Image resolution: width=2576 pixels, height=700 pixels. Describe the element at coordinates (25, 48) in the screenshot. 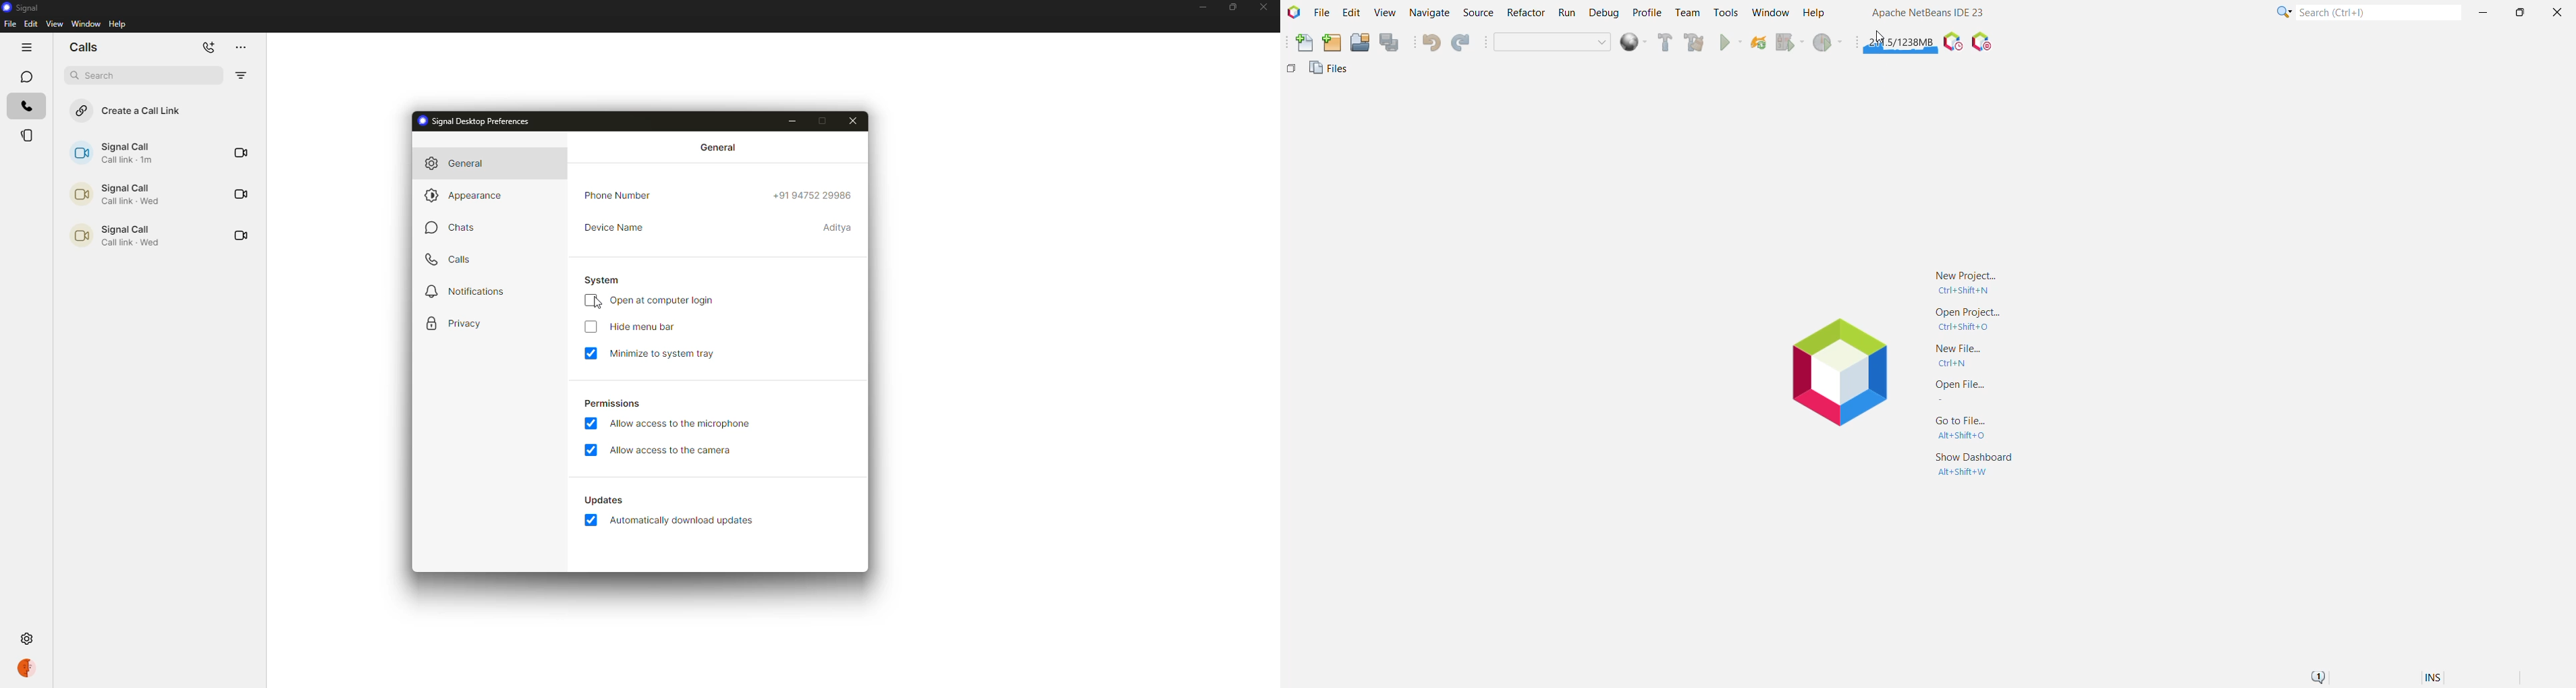

I see `hide tabs` at that location.